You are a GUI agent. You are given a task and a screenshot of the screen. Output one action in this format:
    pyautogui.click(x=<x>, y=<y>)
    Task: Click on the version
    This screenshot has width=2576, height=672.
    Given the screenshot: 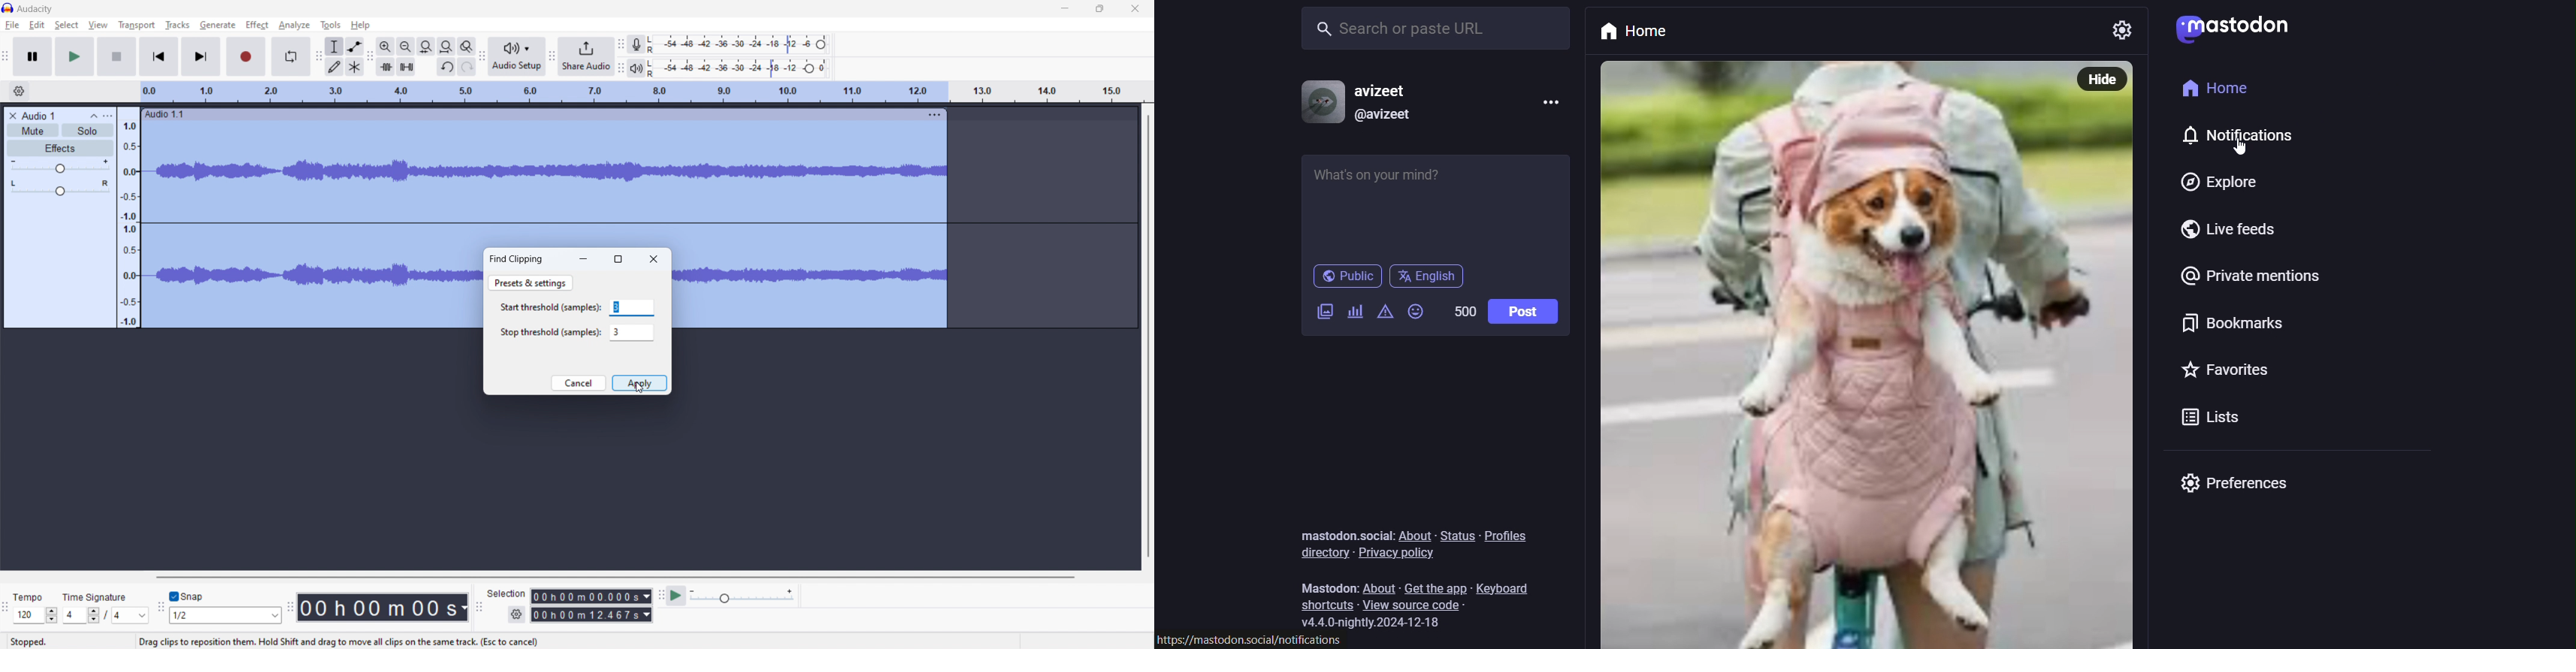 What is the action you would take?
    pyautogui.click(x=1377, y=623)
    